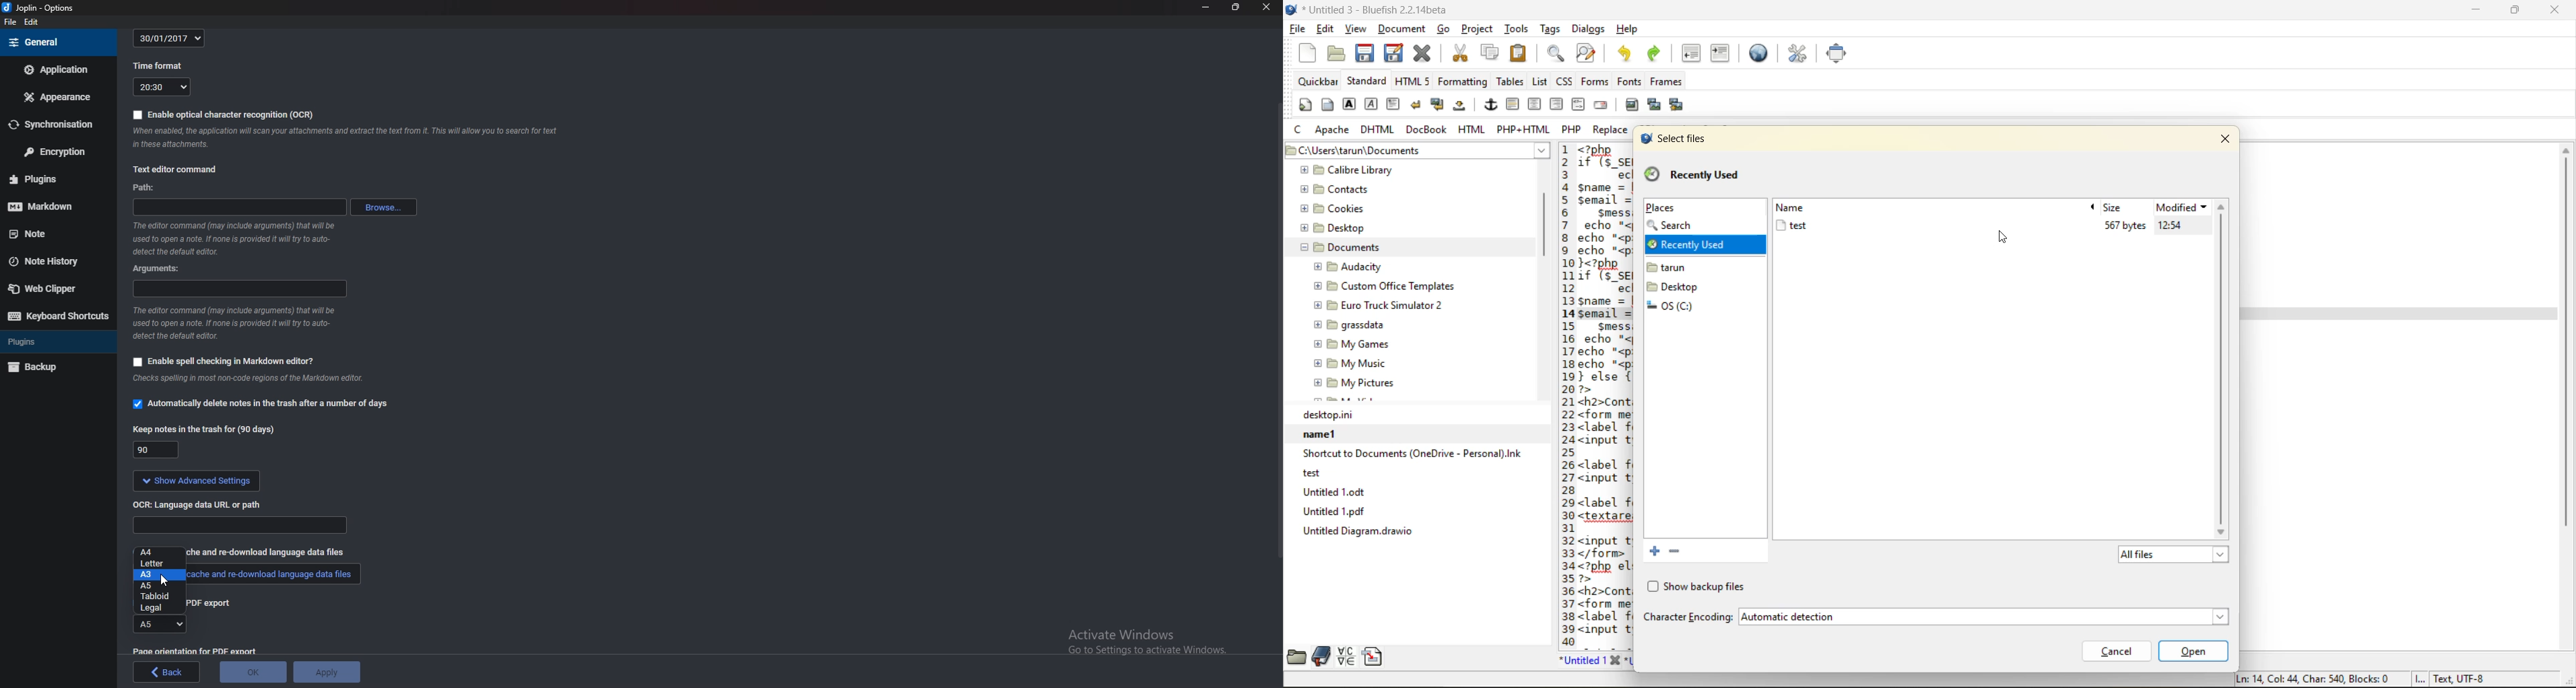 The width and height of the screenshot is (2576, 700). Describe the element at coordinates (347, 139) in the screenshot. I see `Info on ocr` at that location.